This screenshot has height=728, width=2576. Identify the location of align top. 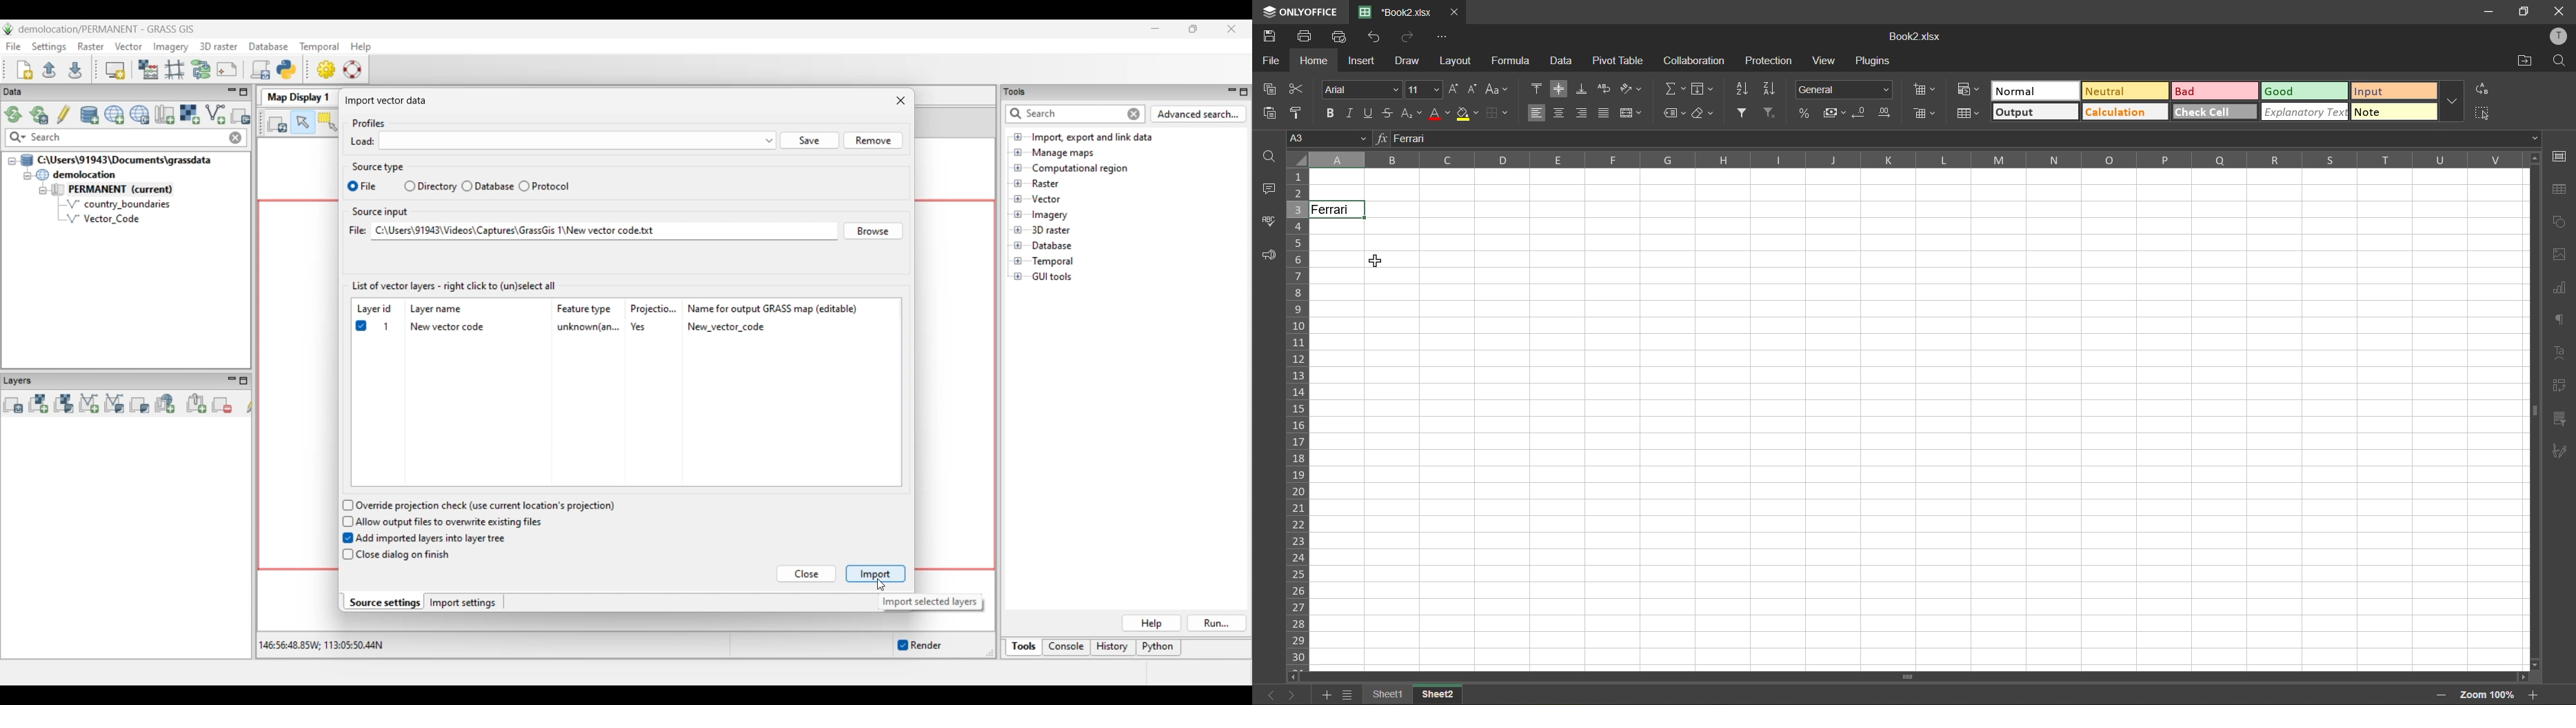
(1538, 87).